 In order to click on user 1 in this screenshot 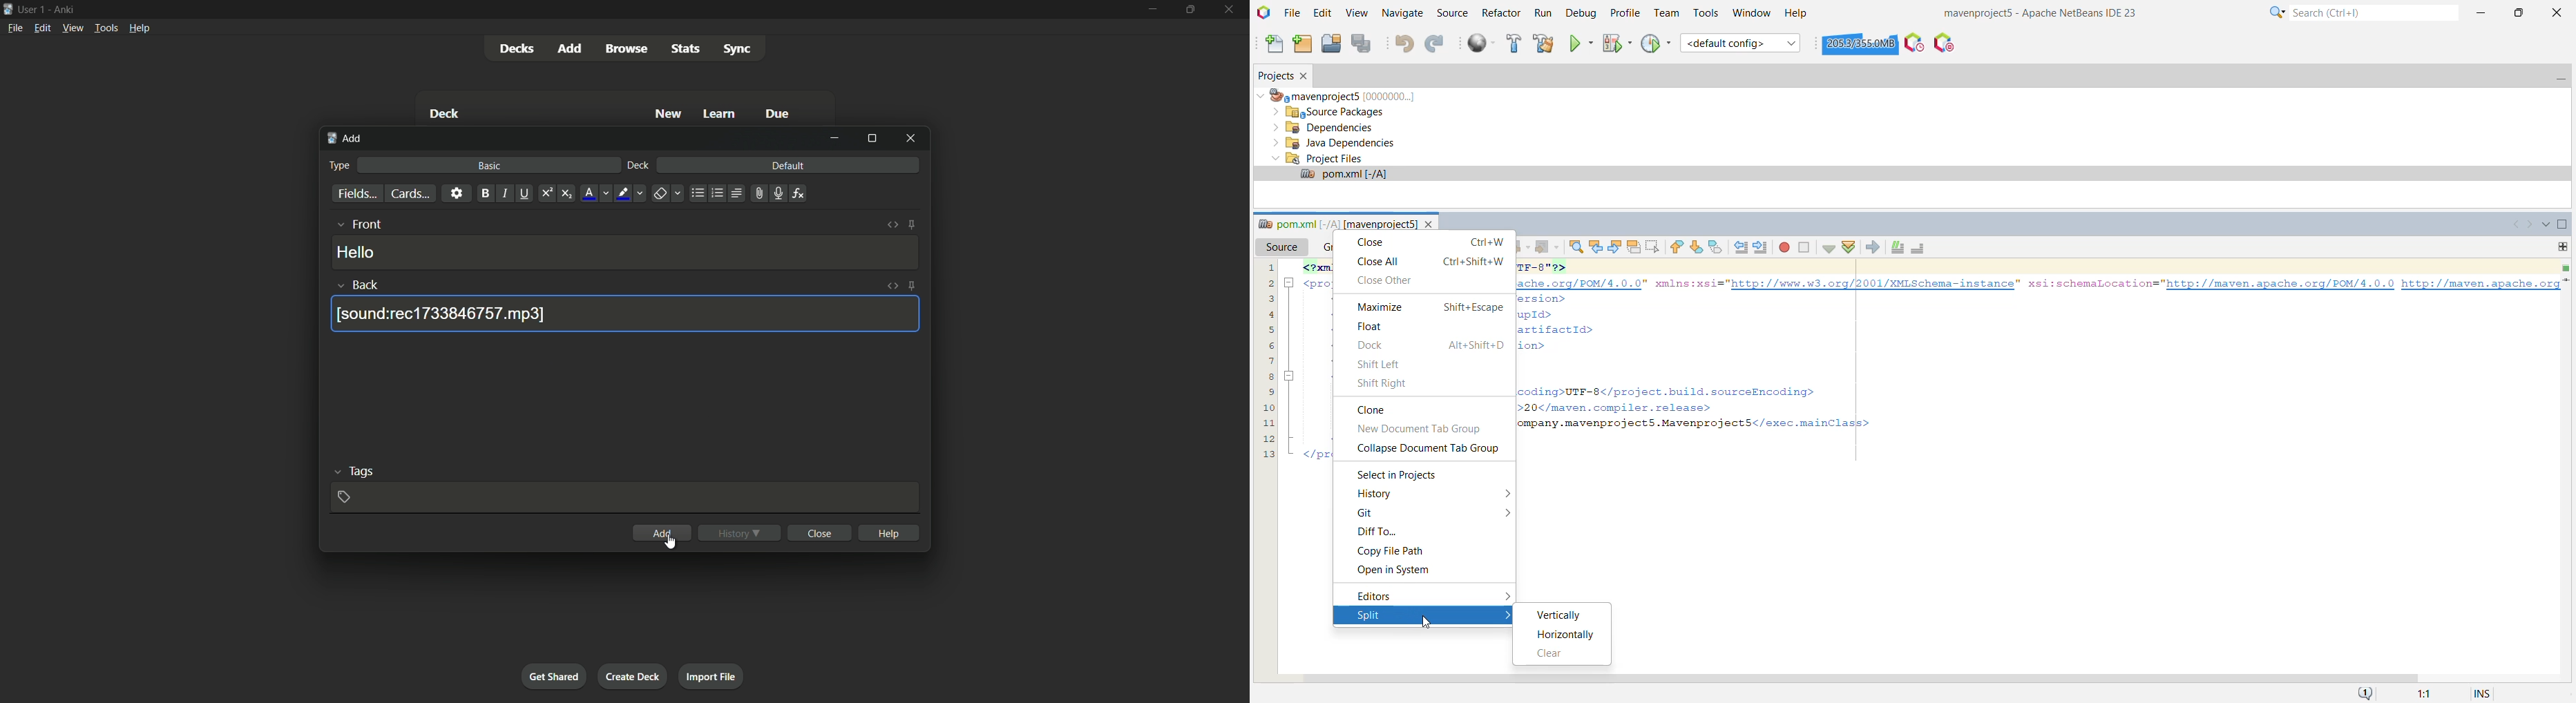, I will do `click(33, 9)`.